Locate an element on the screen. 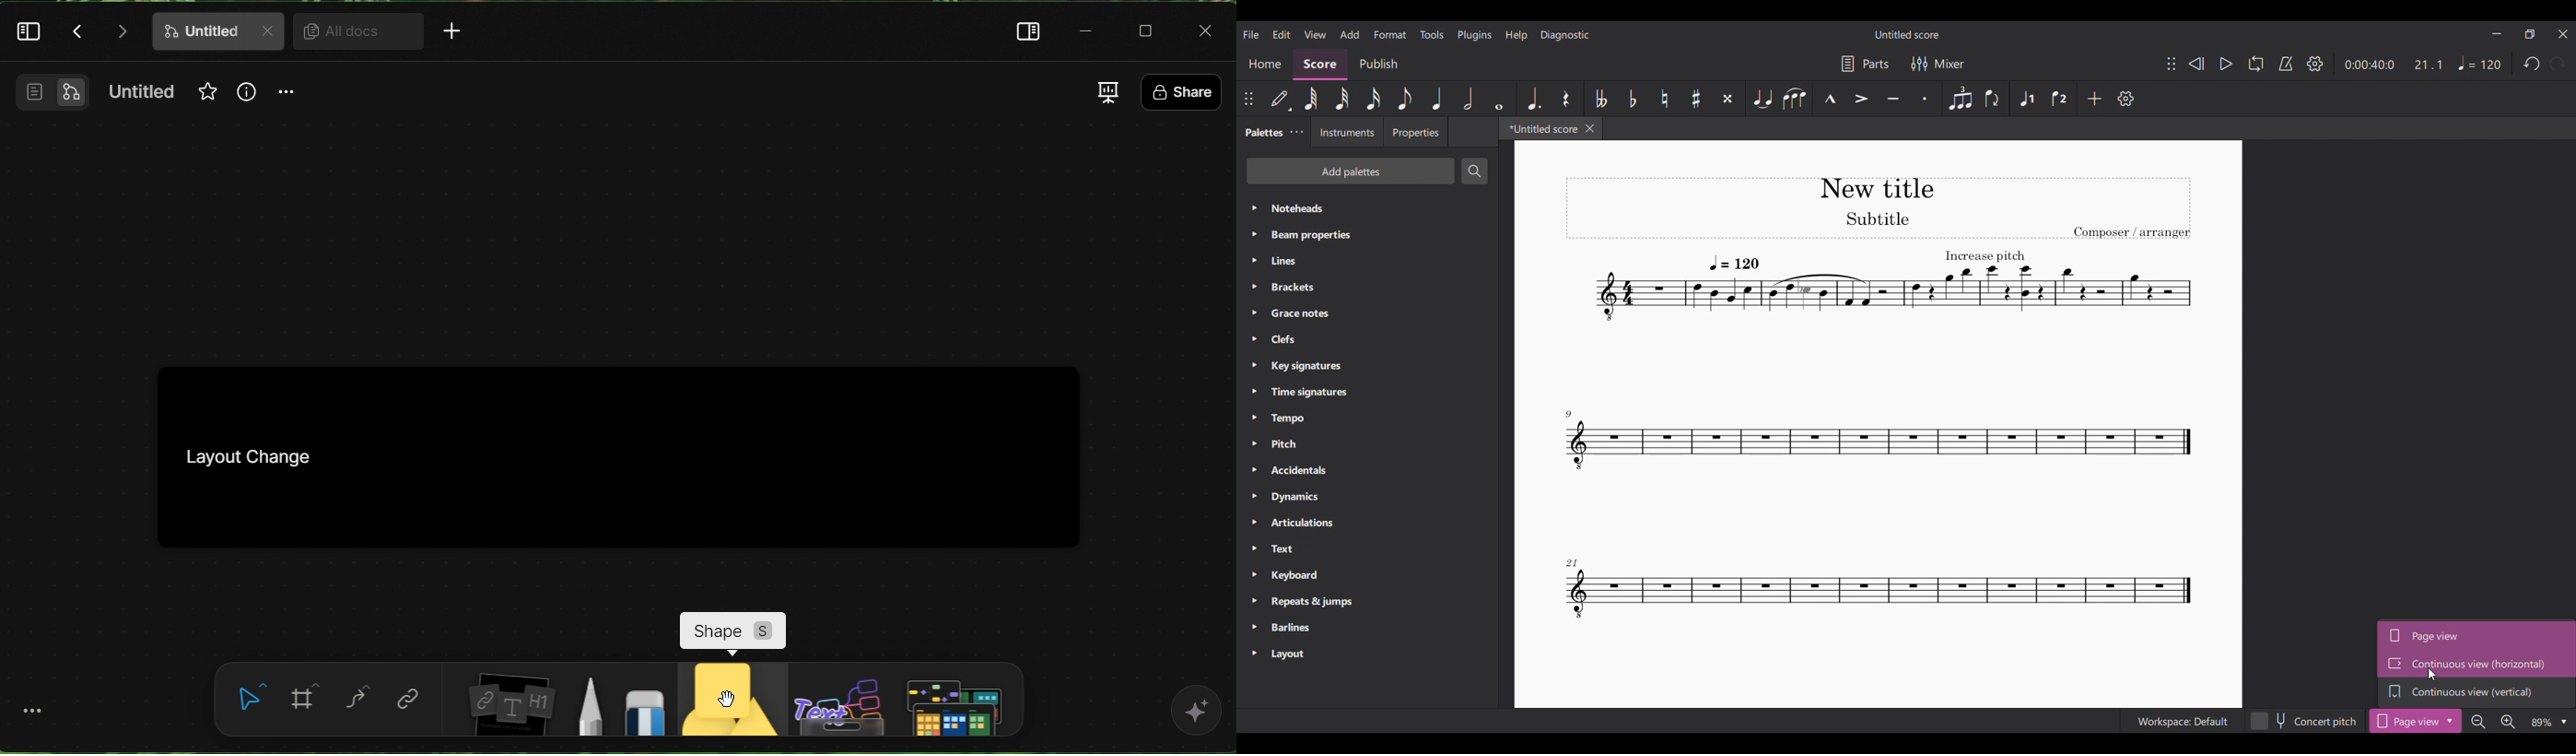 The width and height of the screenshot is (2576, 756). Show in smaller tab is located at coordinates (2530, 34).